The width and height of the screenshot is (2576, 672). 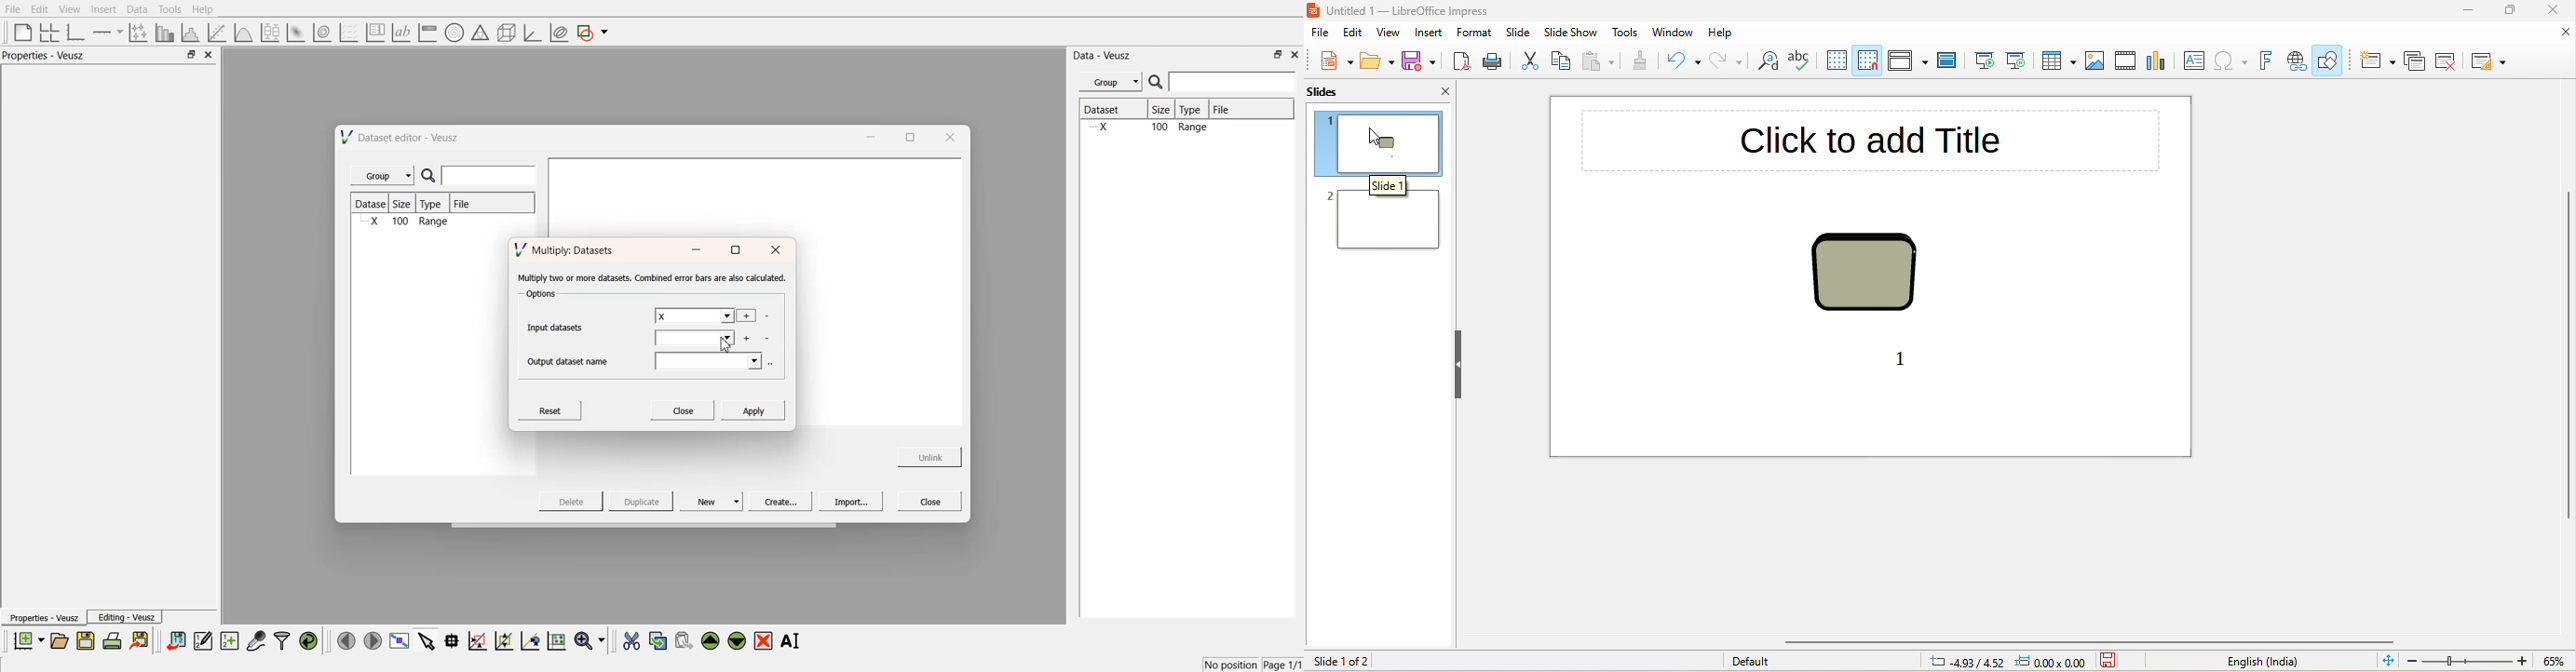 What do you see at coordinates (1768, 62) in the screenshot?
I see `find and replace` at bounding box center [1768, 62].